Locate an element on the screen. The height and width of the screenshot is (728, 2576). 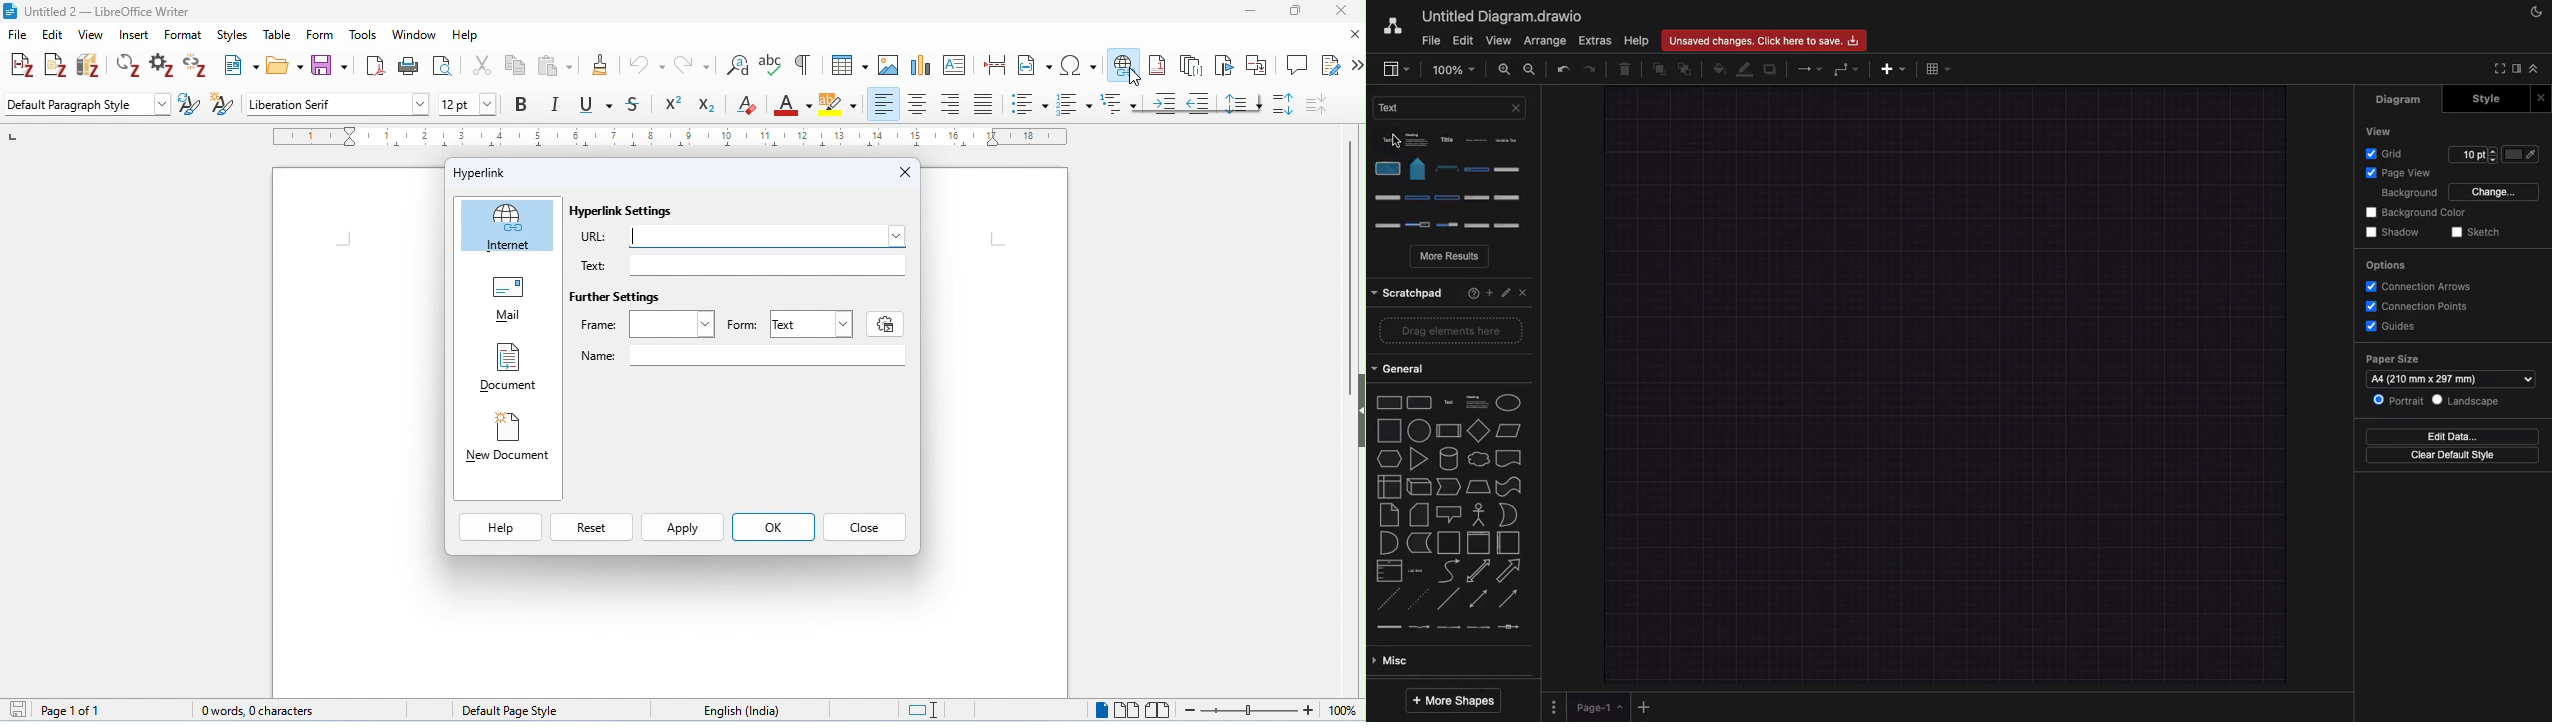
toggle print preview is located at coordinates (443, 65).